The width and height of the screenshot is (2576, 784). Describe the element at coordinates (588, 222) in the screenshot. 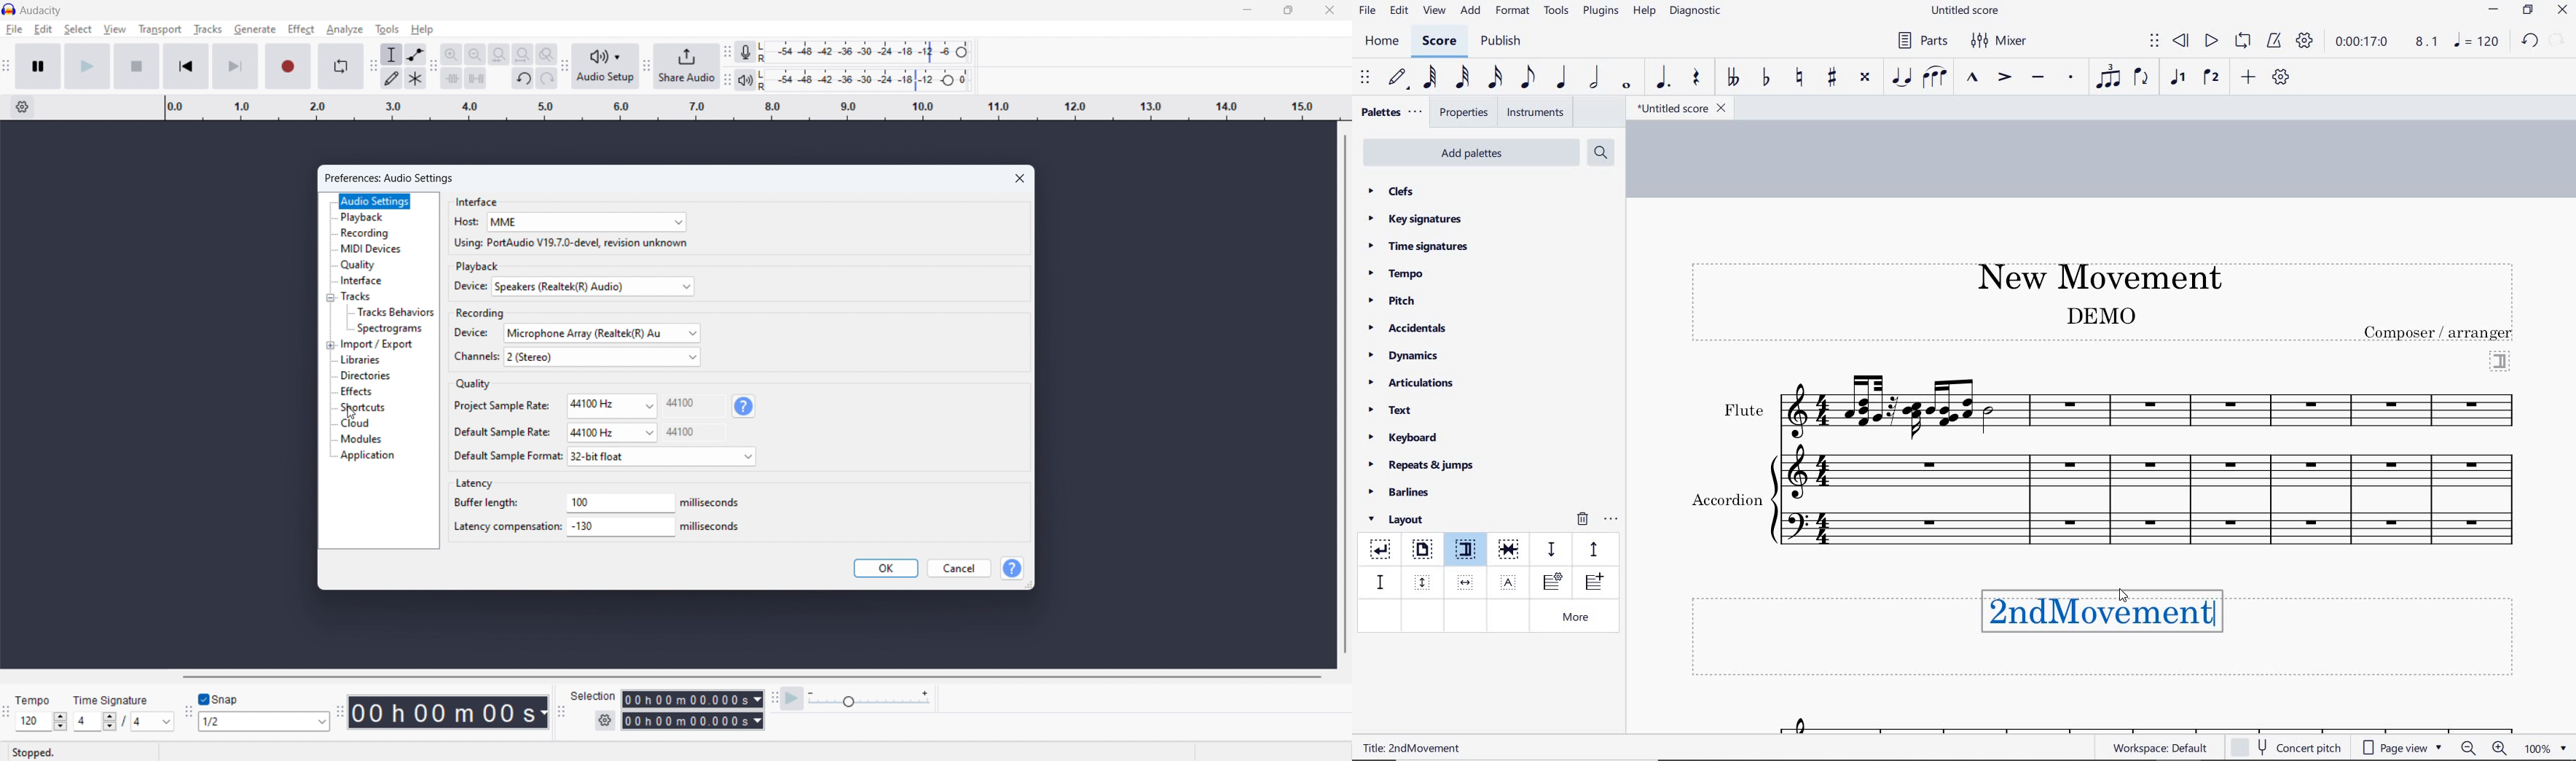

I see `host` at that location.